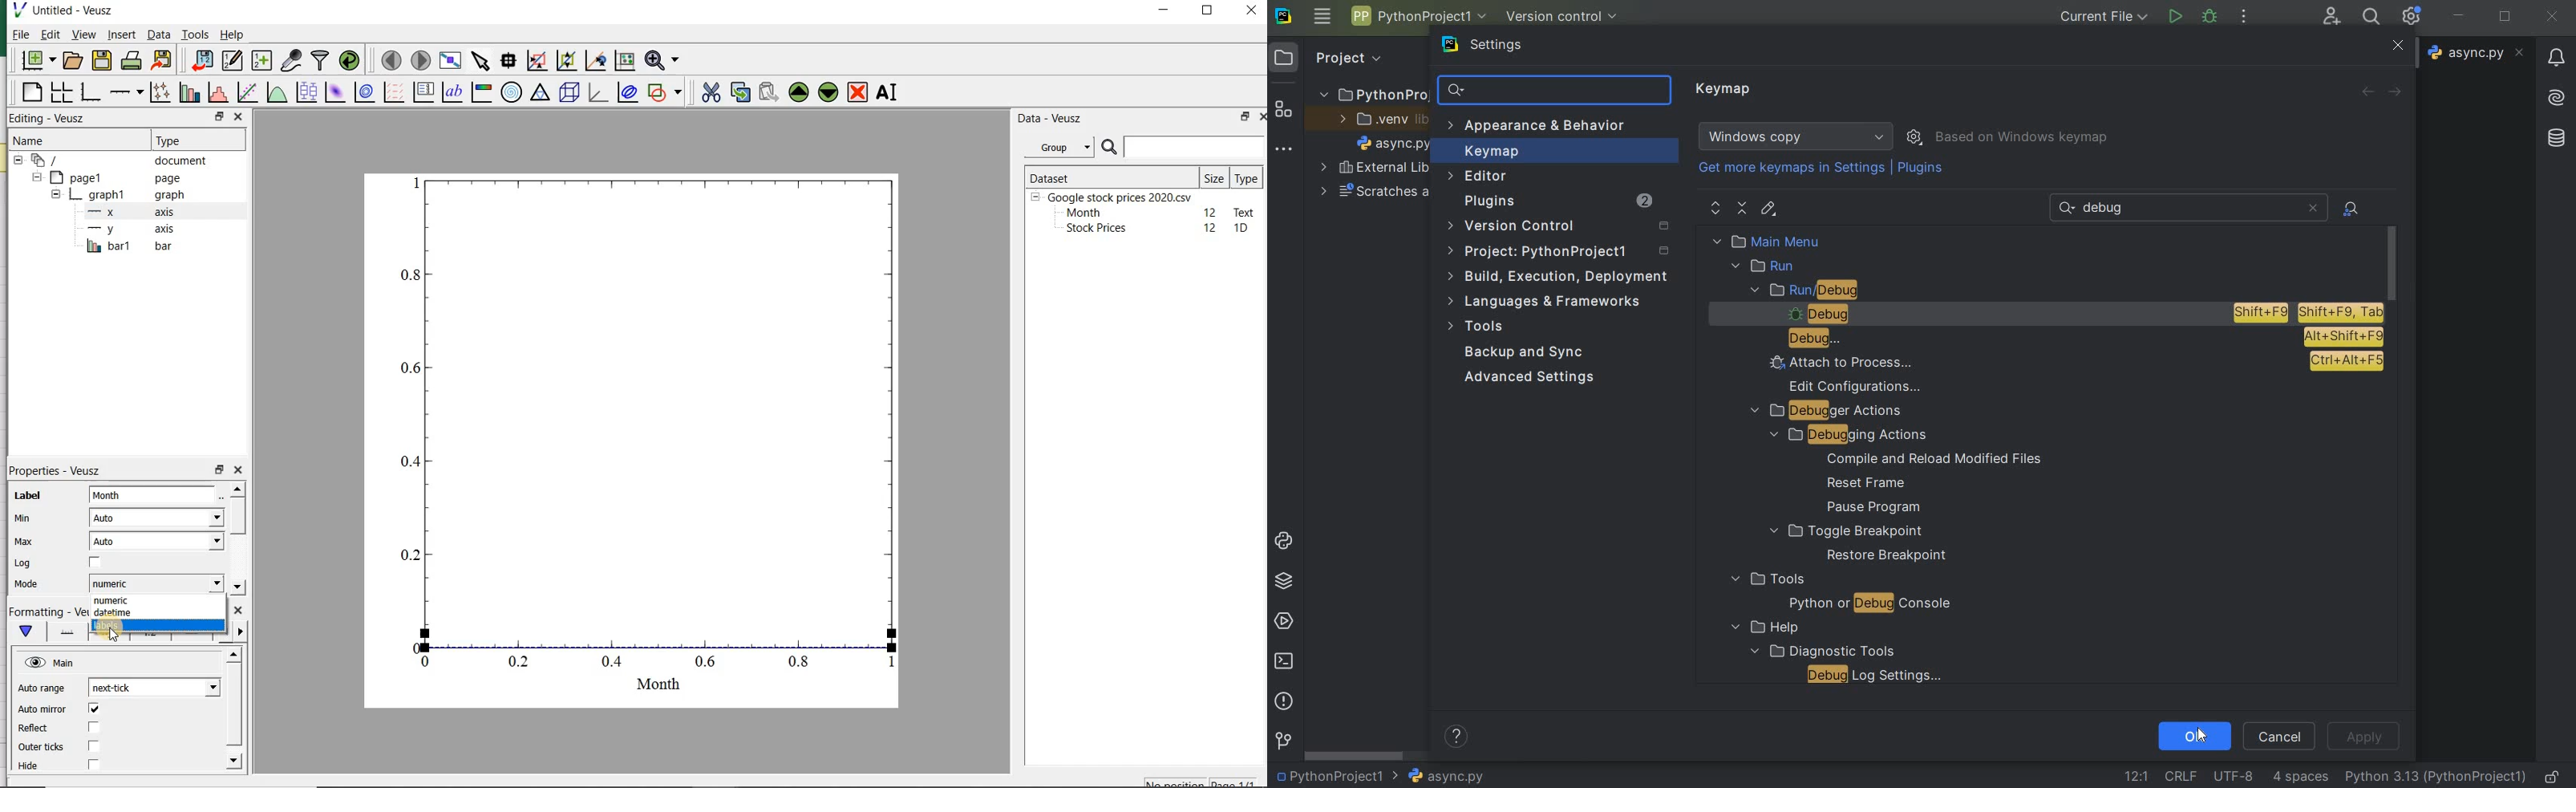 The image size is (2576, 812). What do you see at coordinates (2398, 92) in the screenshot?
I see `forward` at bounding box center [2398, 92].